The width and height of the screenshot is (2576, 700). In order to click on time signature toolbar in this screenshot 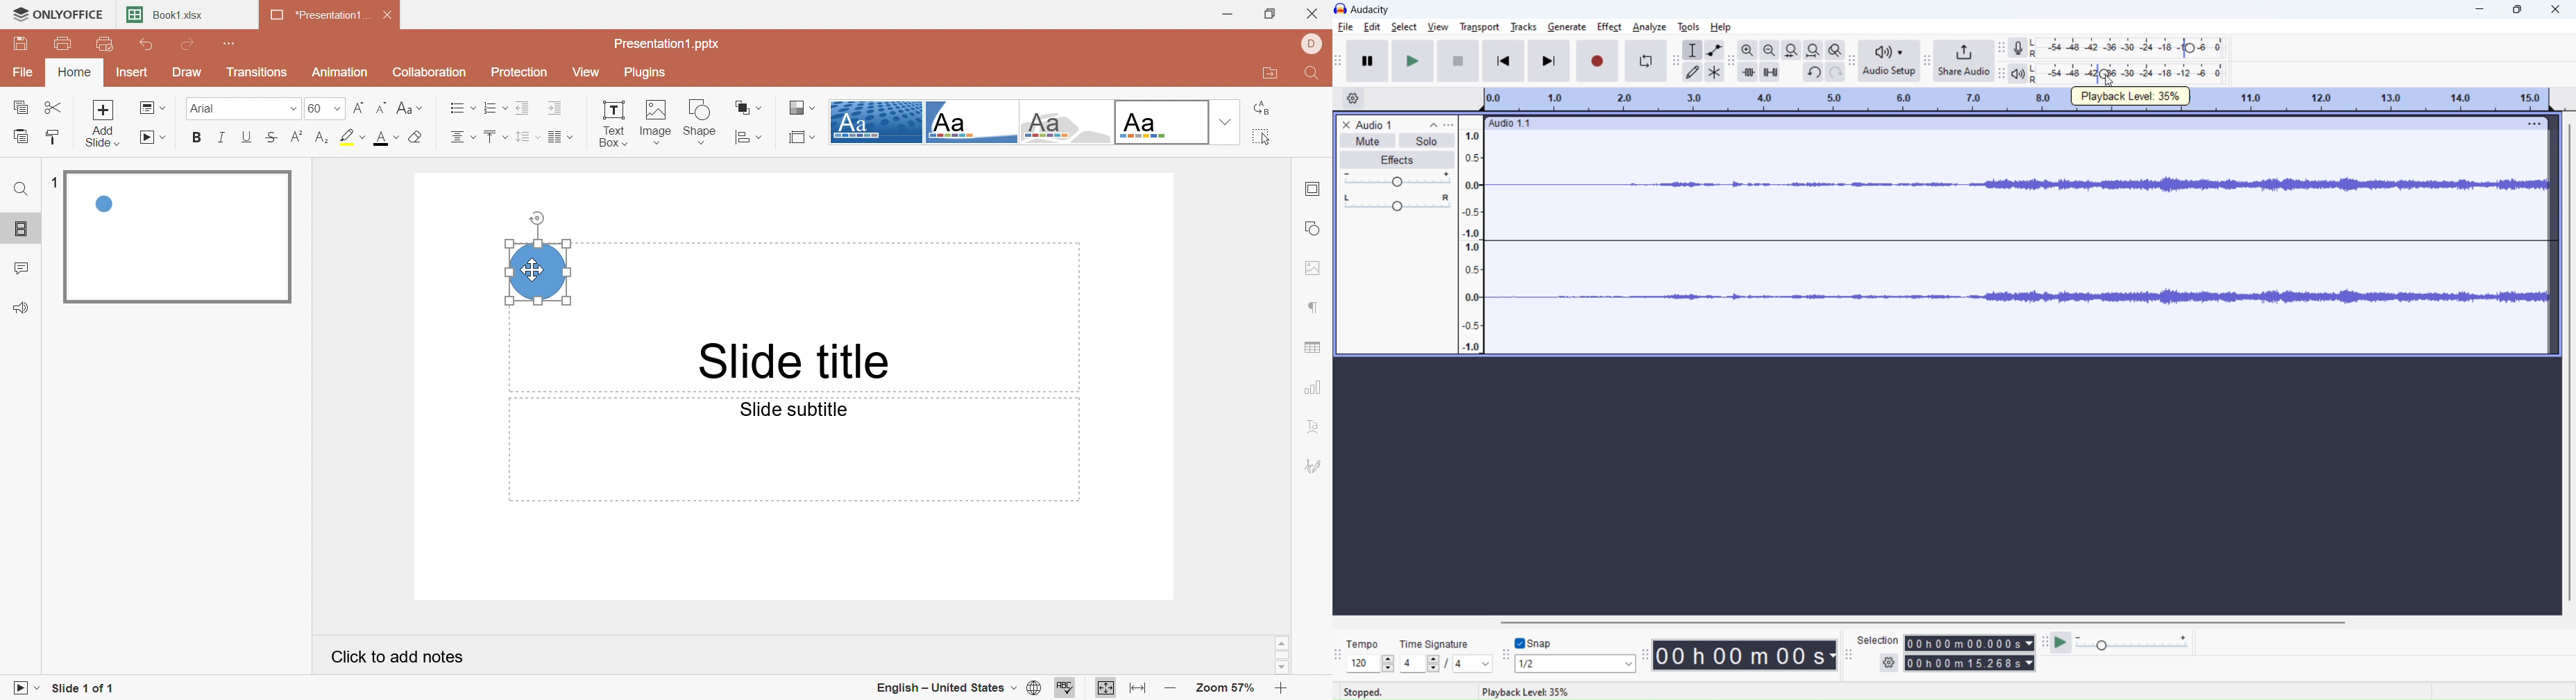, I will do `click(1338, 652)`.